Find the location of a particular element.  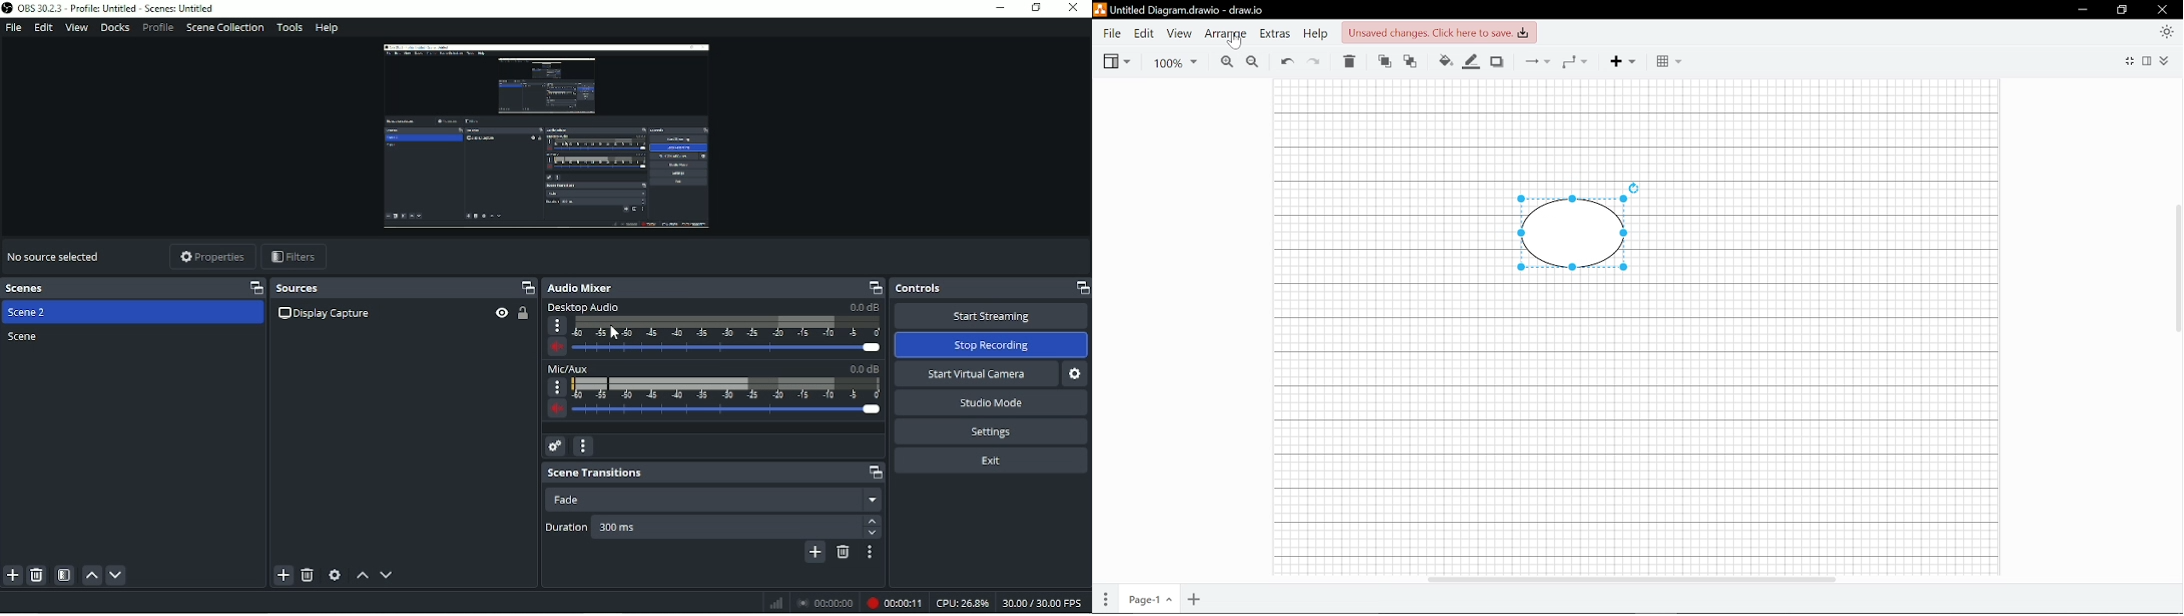

Fullscreen is located at coordinates (2132, 60).